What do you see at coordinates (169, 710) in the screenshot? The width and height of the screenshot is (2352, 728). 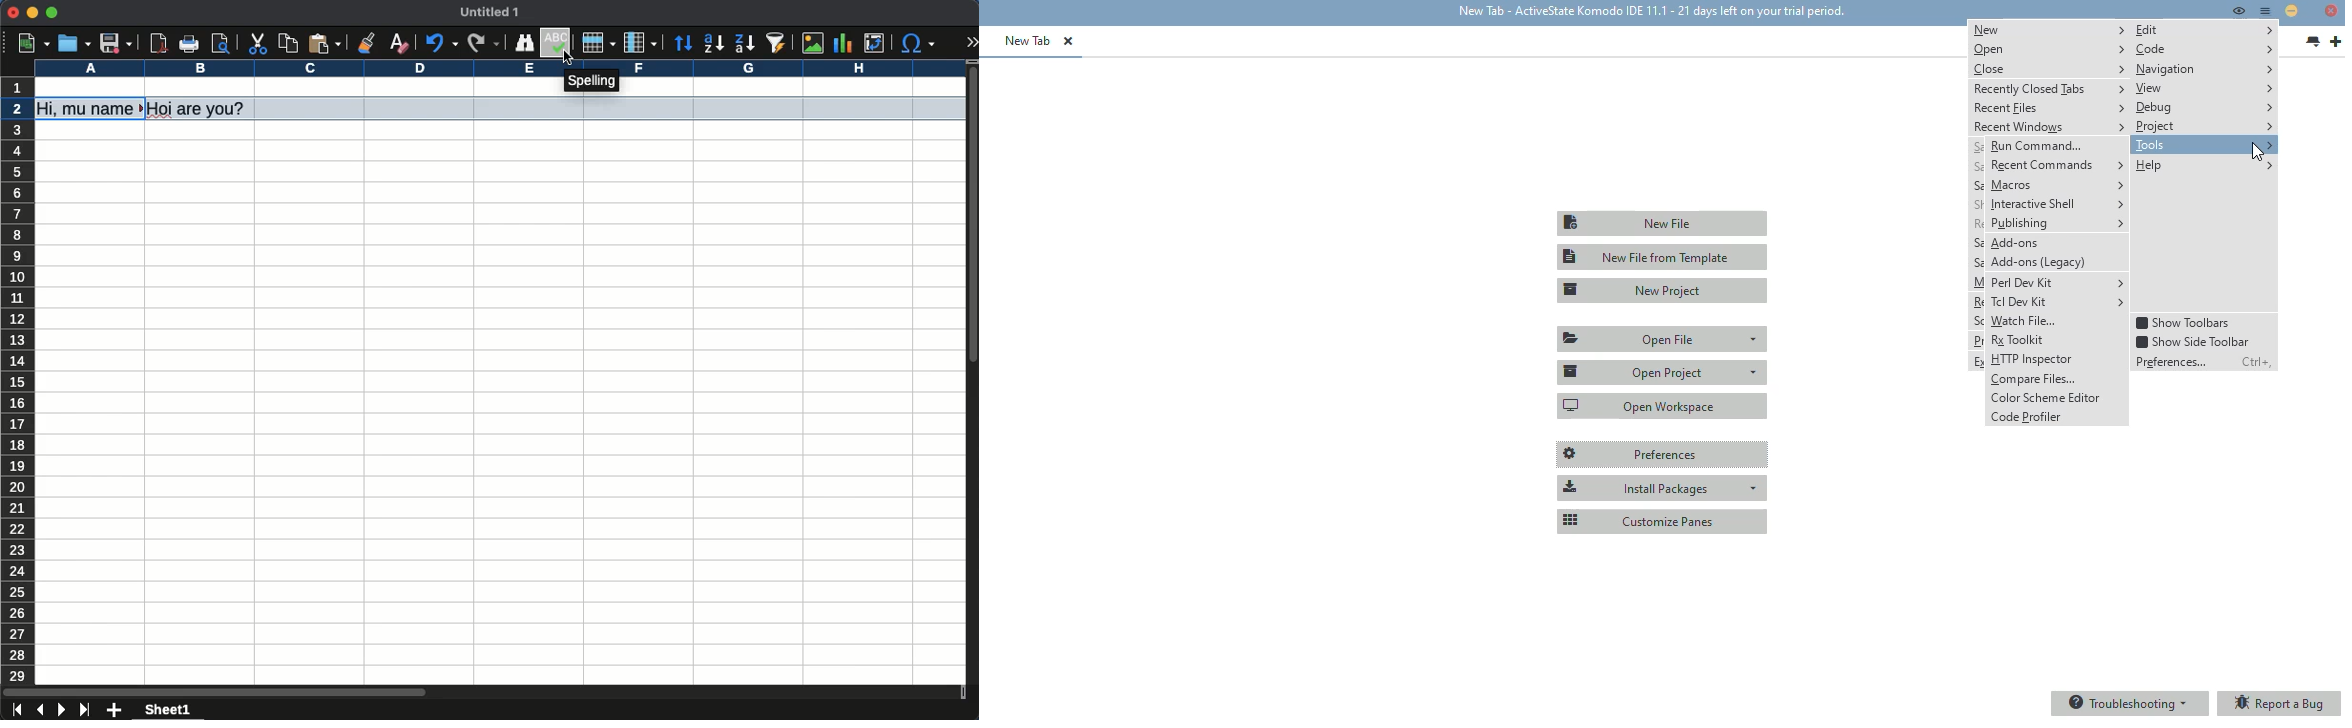 I see `sheet 1` at bounding box center [169, 710].